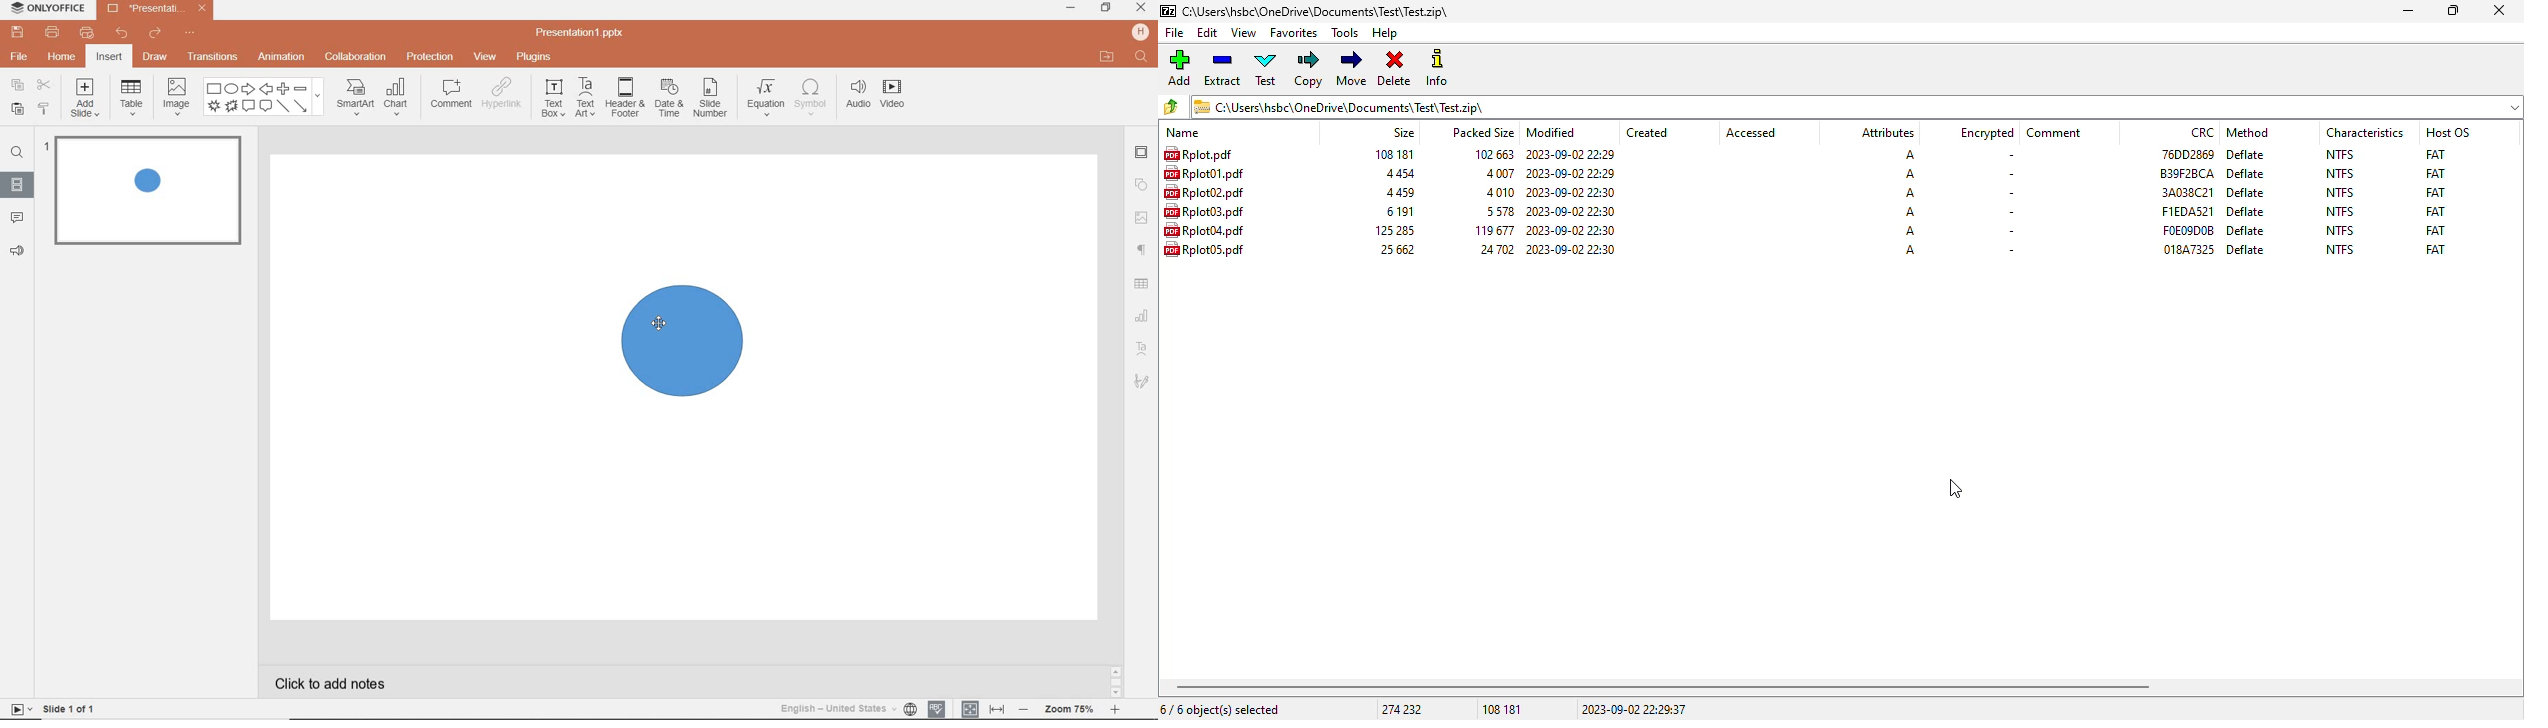 The width and height of the screenshot is (2548, 728). What do you see at coordinates (2247, 230) in the screenshot?
I see `deflate` at bounding box center [2247, 230].